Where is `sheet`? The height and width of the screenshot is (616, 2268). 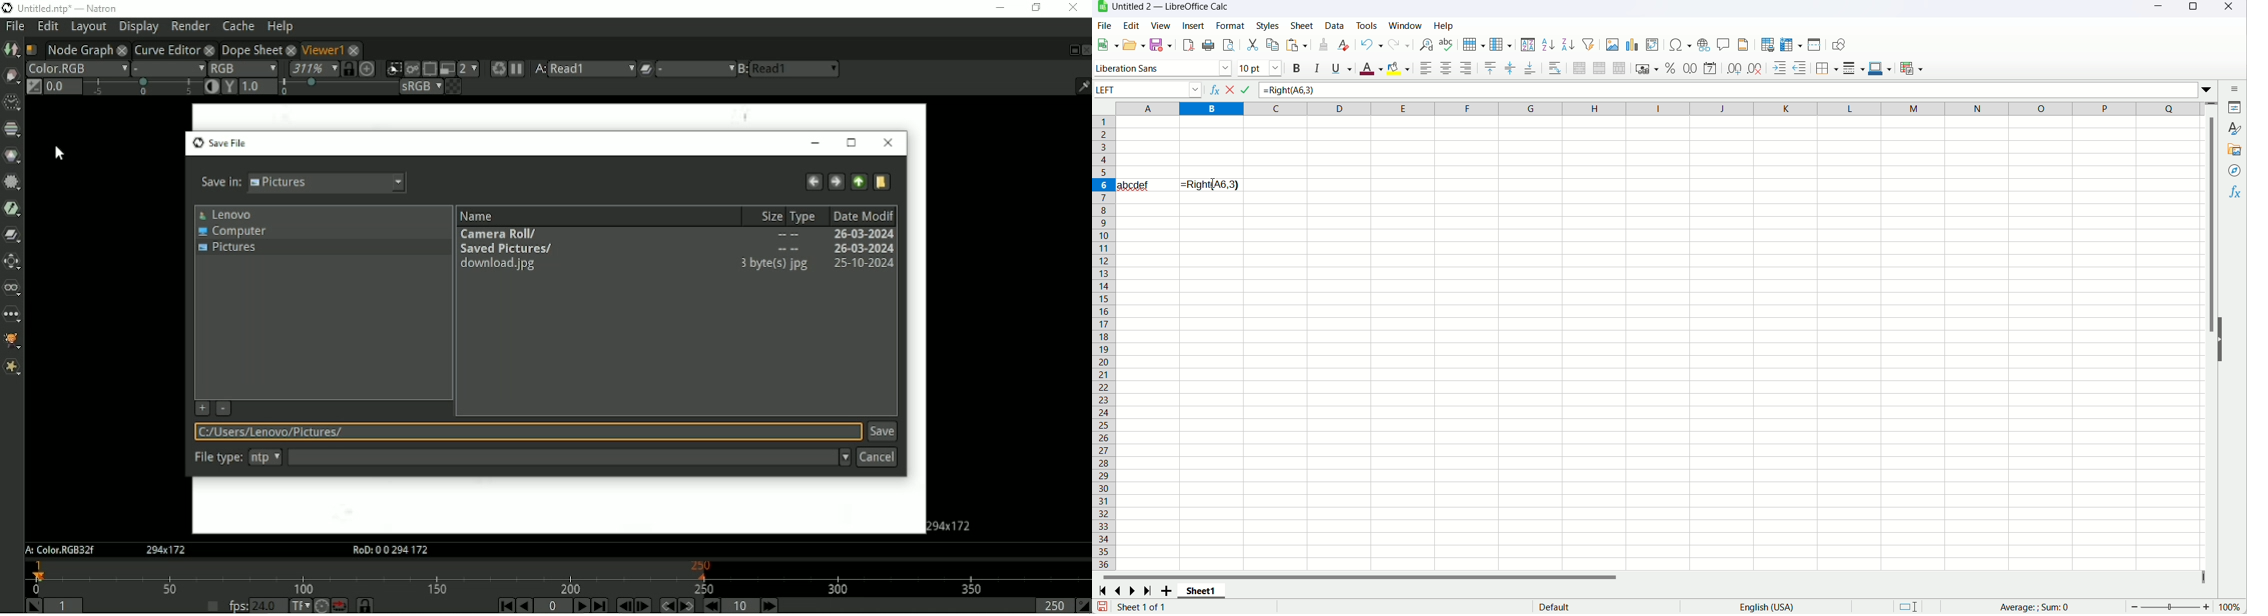 sheet is located at coordinates (1302, 25).